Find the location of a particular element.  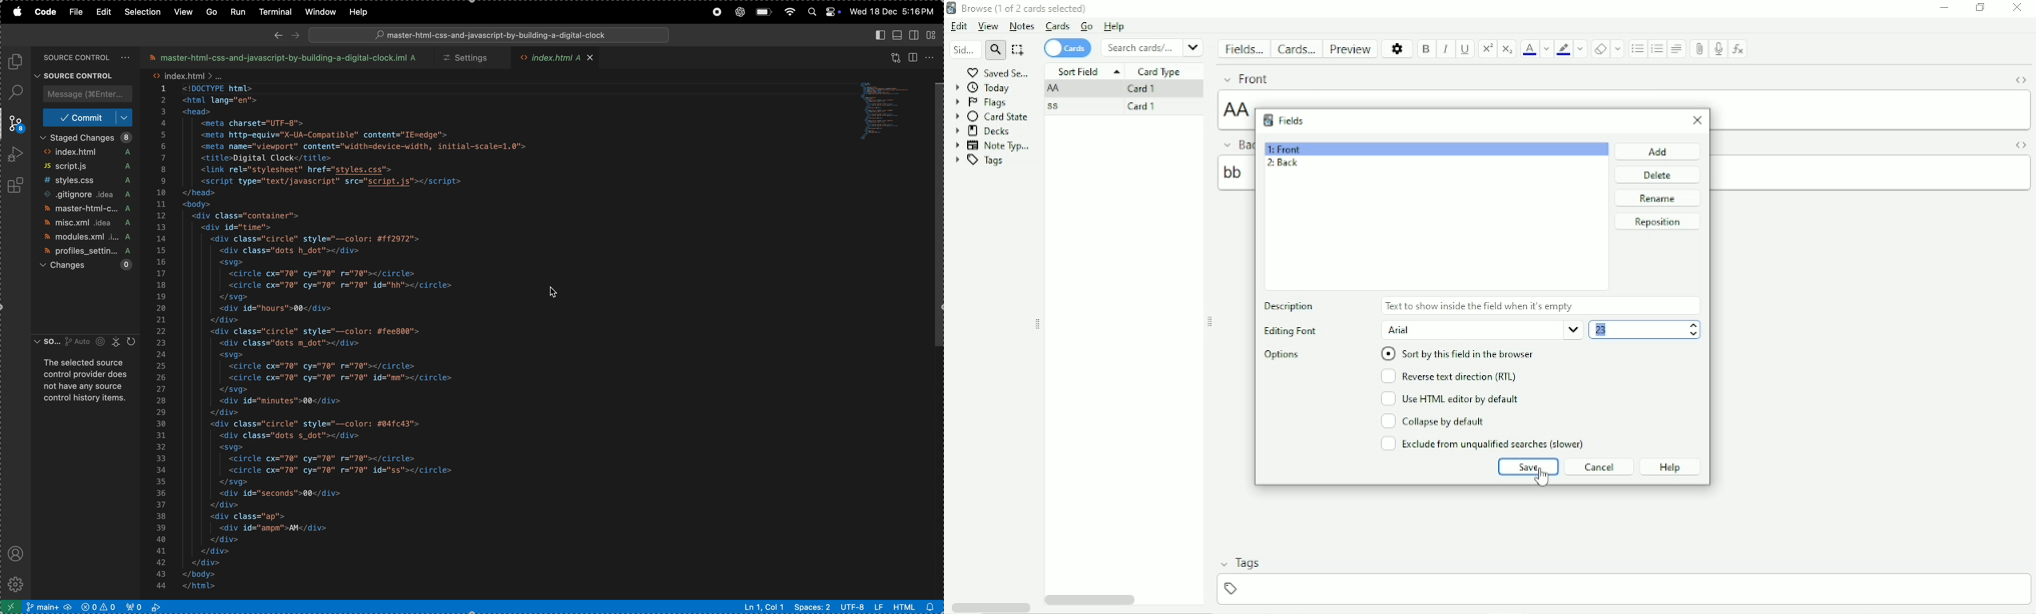

Flags is located at coordinates (983, 102).